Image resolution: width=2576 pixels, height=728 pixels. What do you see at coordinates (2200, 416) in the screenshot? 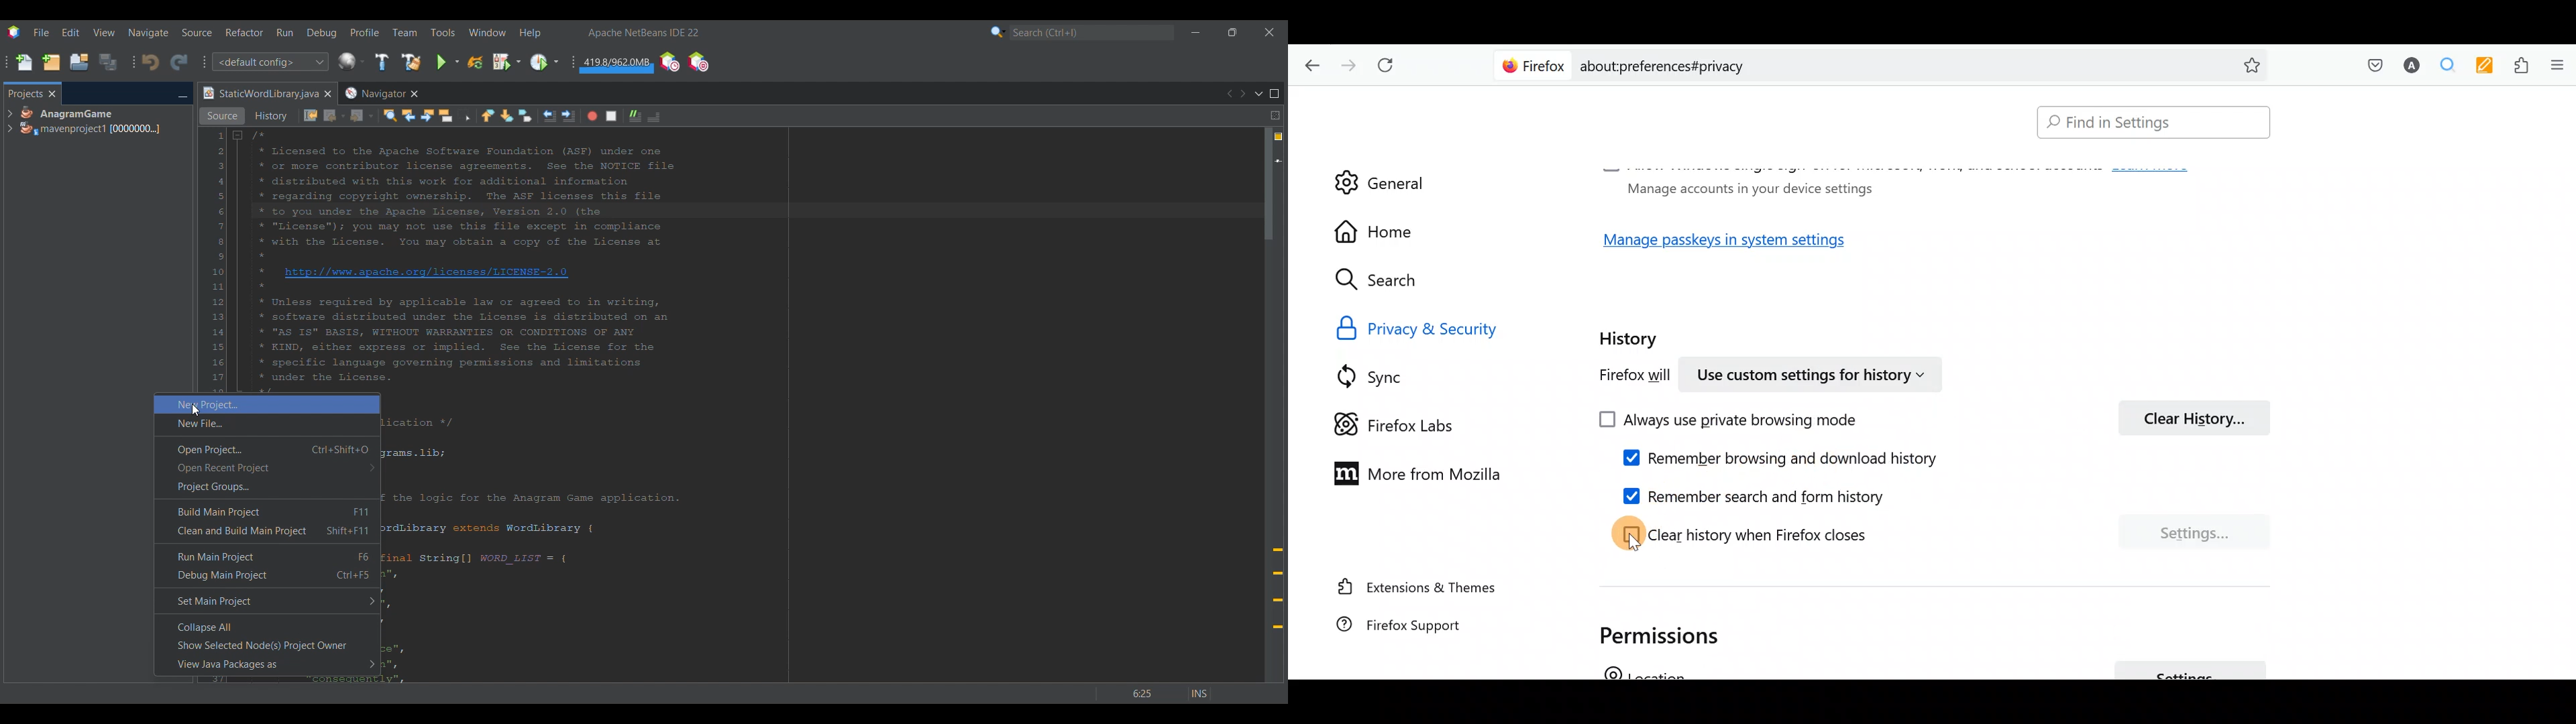
I see `Clear history` at bounding box center [2200, 416].